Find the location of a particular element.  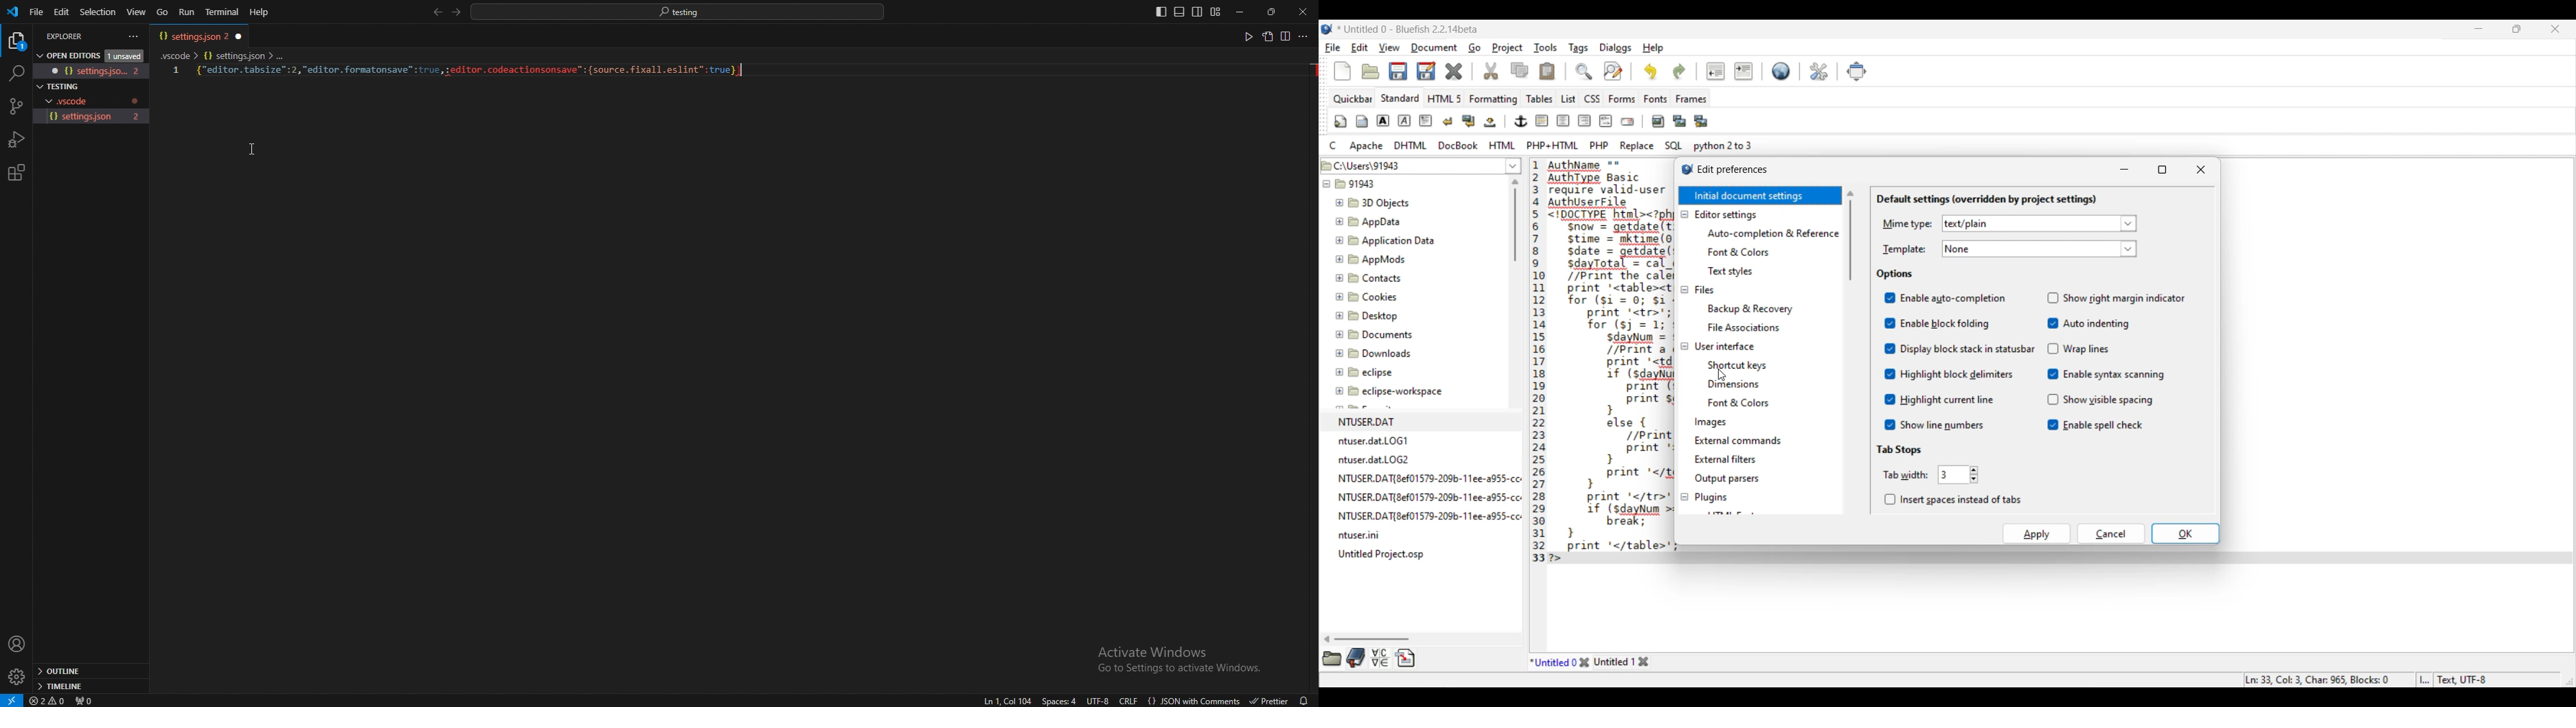

91943 is located at coordinates (1358, 186).